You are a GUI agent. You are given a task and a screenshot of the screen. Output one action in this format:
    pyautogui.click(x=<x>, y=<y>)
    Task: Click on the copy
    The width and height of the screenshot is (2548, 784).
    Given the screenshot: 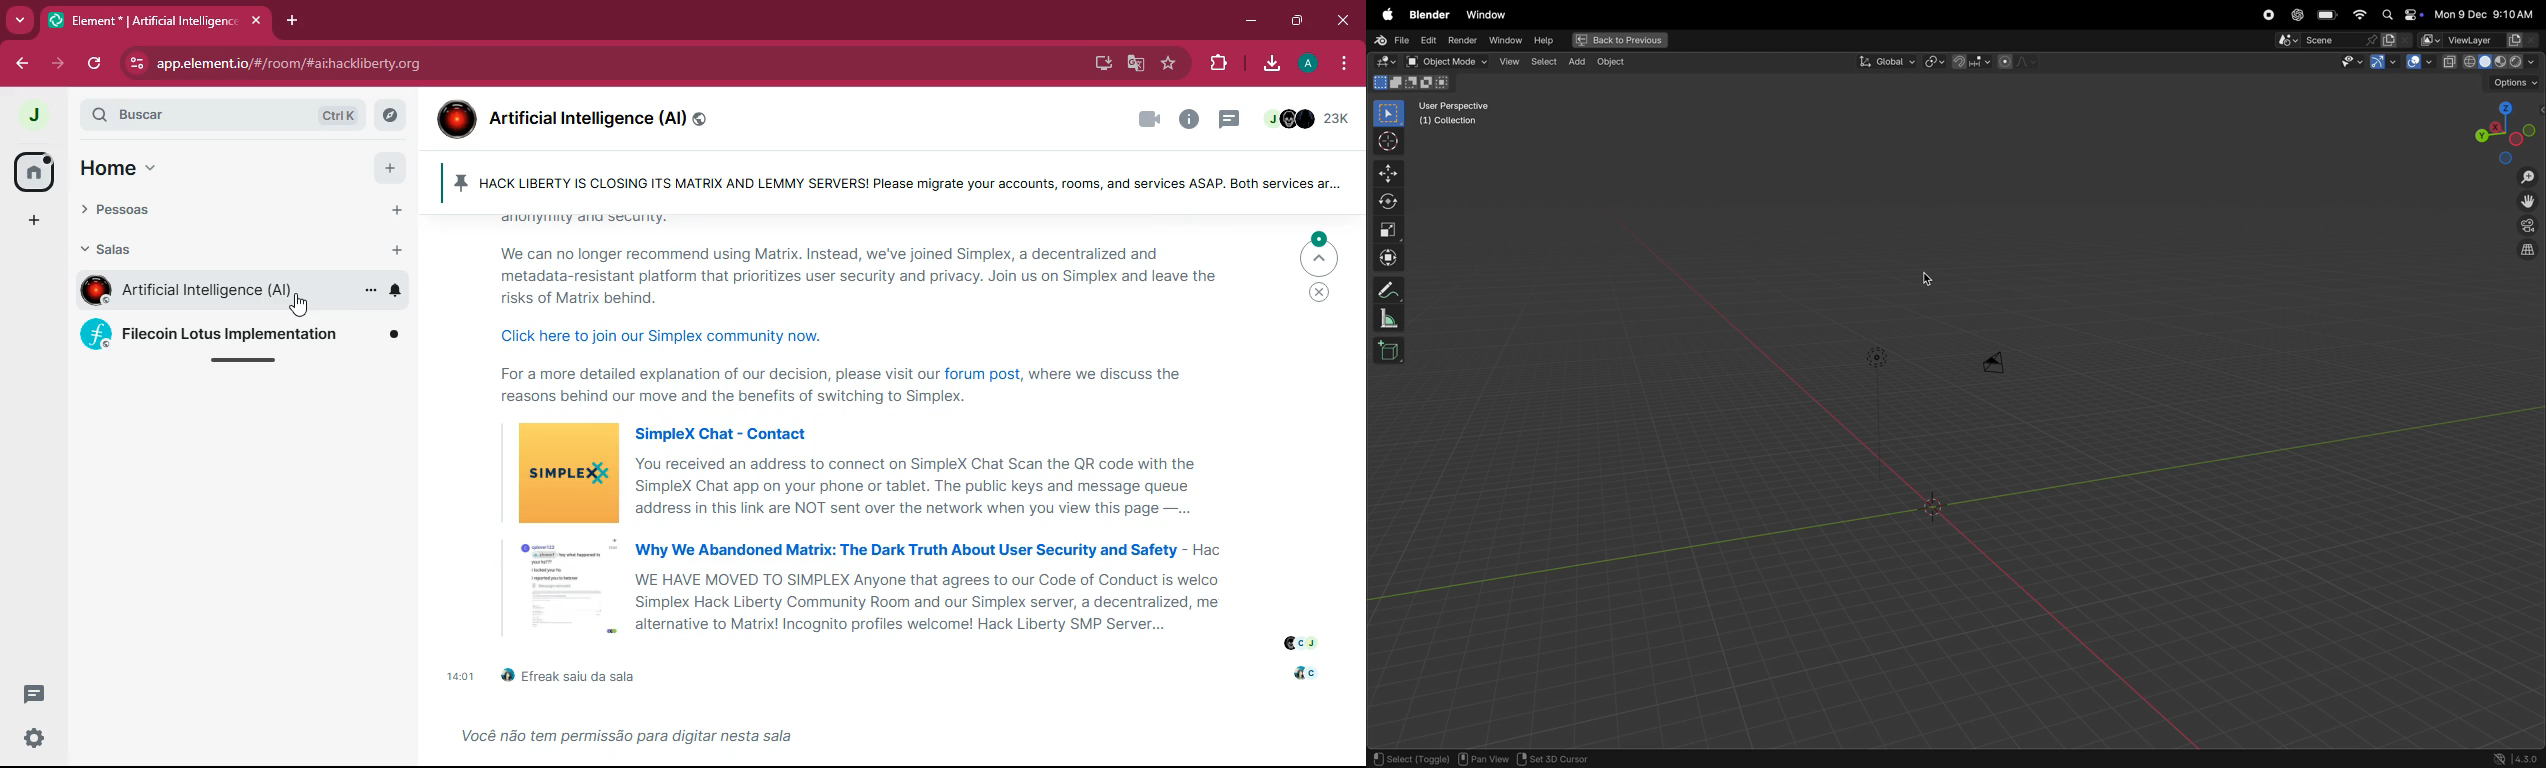 What is the action you would take?
    pyautogui.click(x=2451, y=62)
    